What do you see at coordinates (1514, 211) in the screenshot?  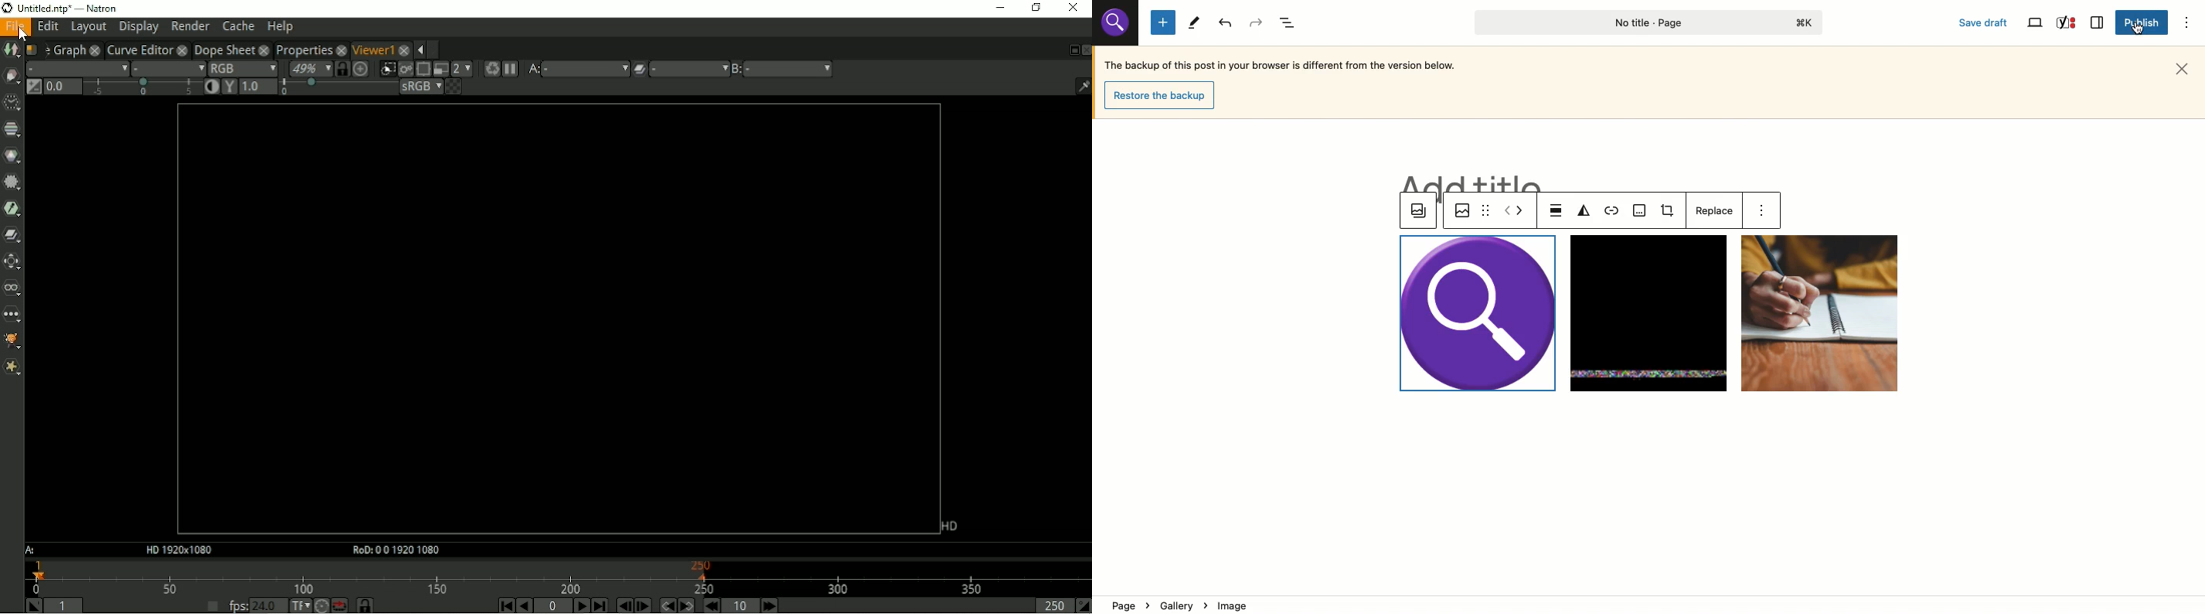 I see `Move left right` at bounding box center [1514, 211].